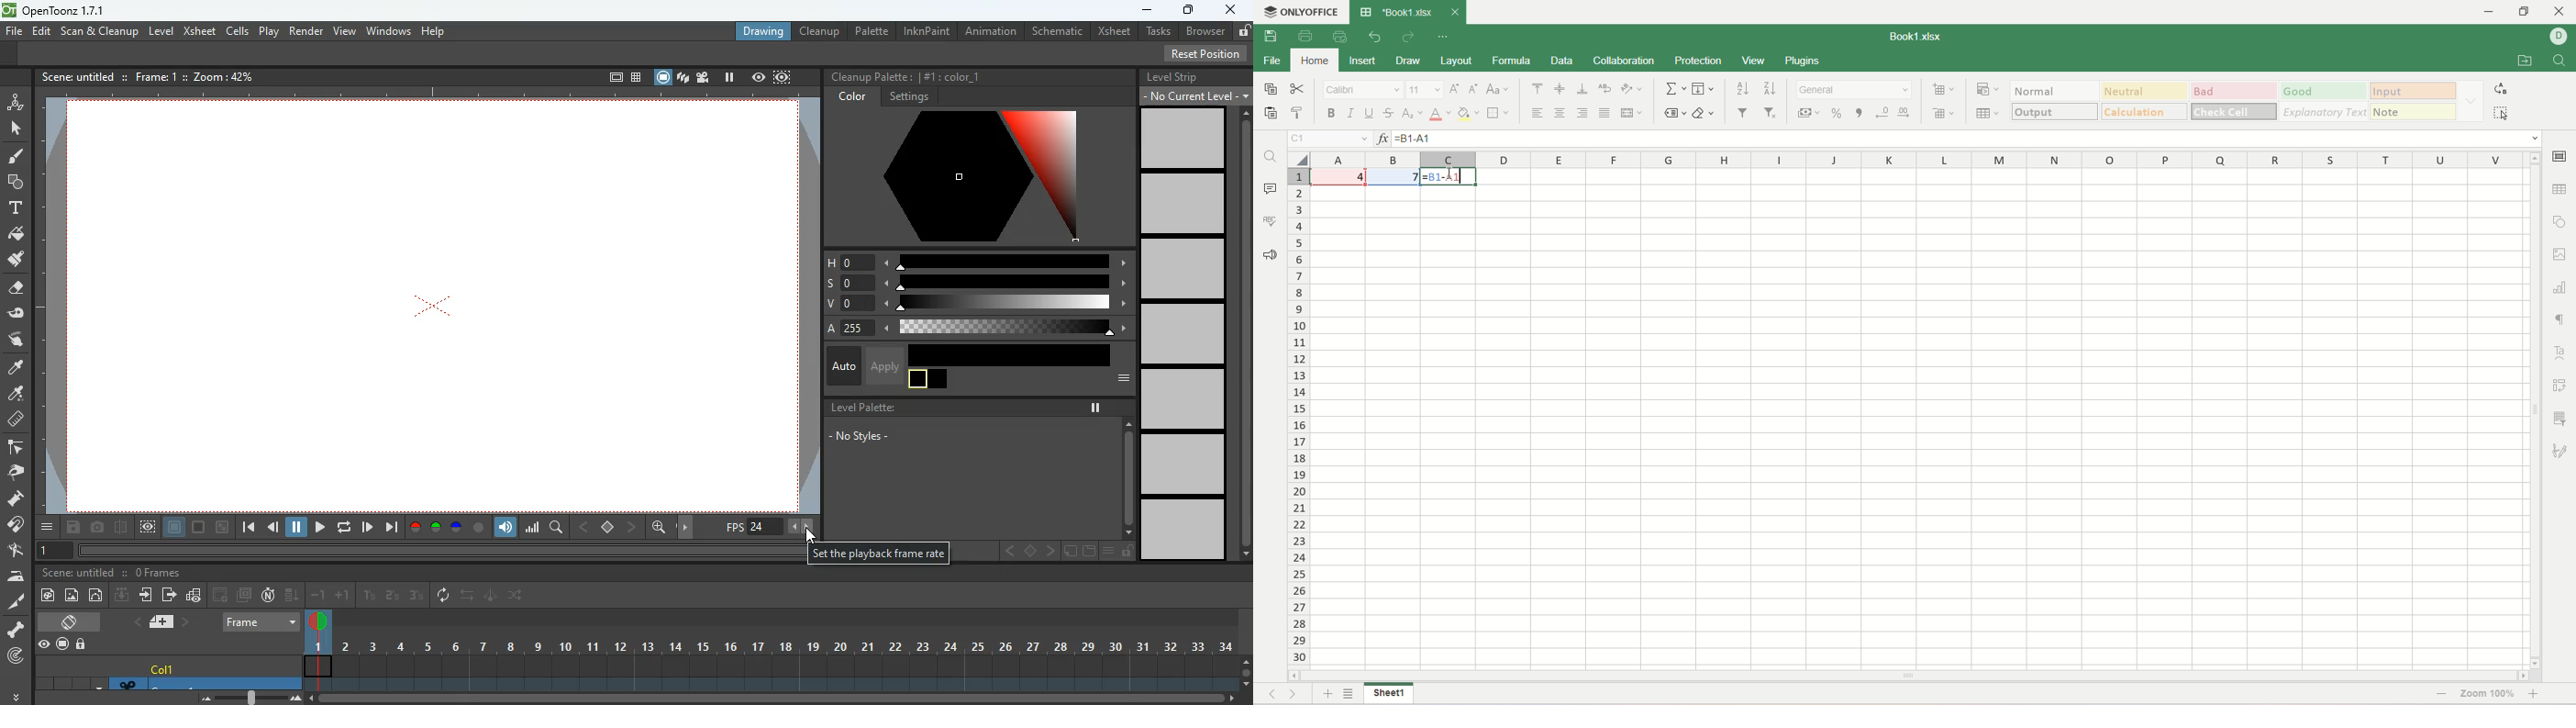 The image size is (2576, 728). Describe the element at coordinates (2560, 353) in the screenshot. I see `text art settings` at that location.